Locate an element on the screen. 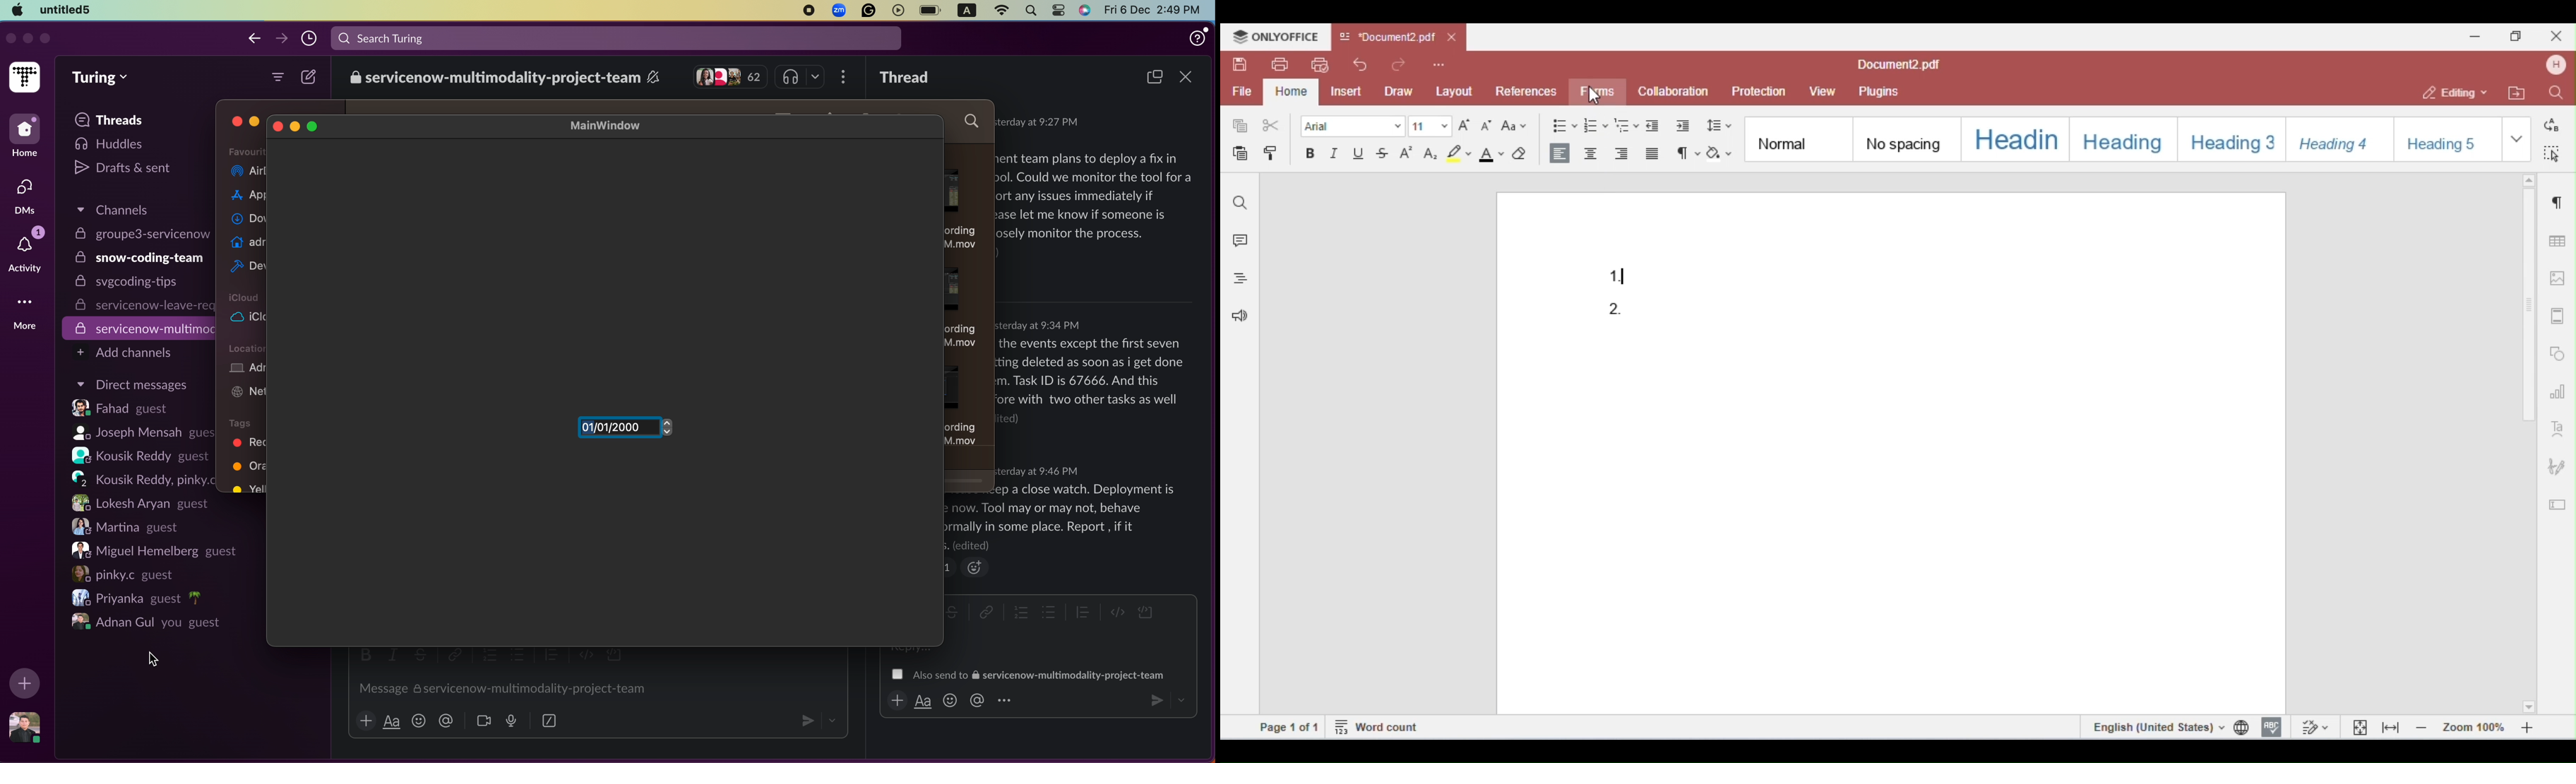  add is located at coordinates (366, 721).